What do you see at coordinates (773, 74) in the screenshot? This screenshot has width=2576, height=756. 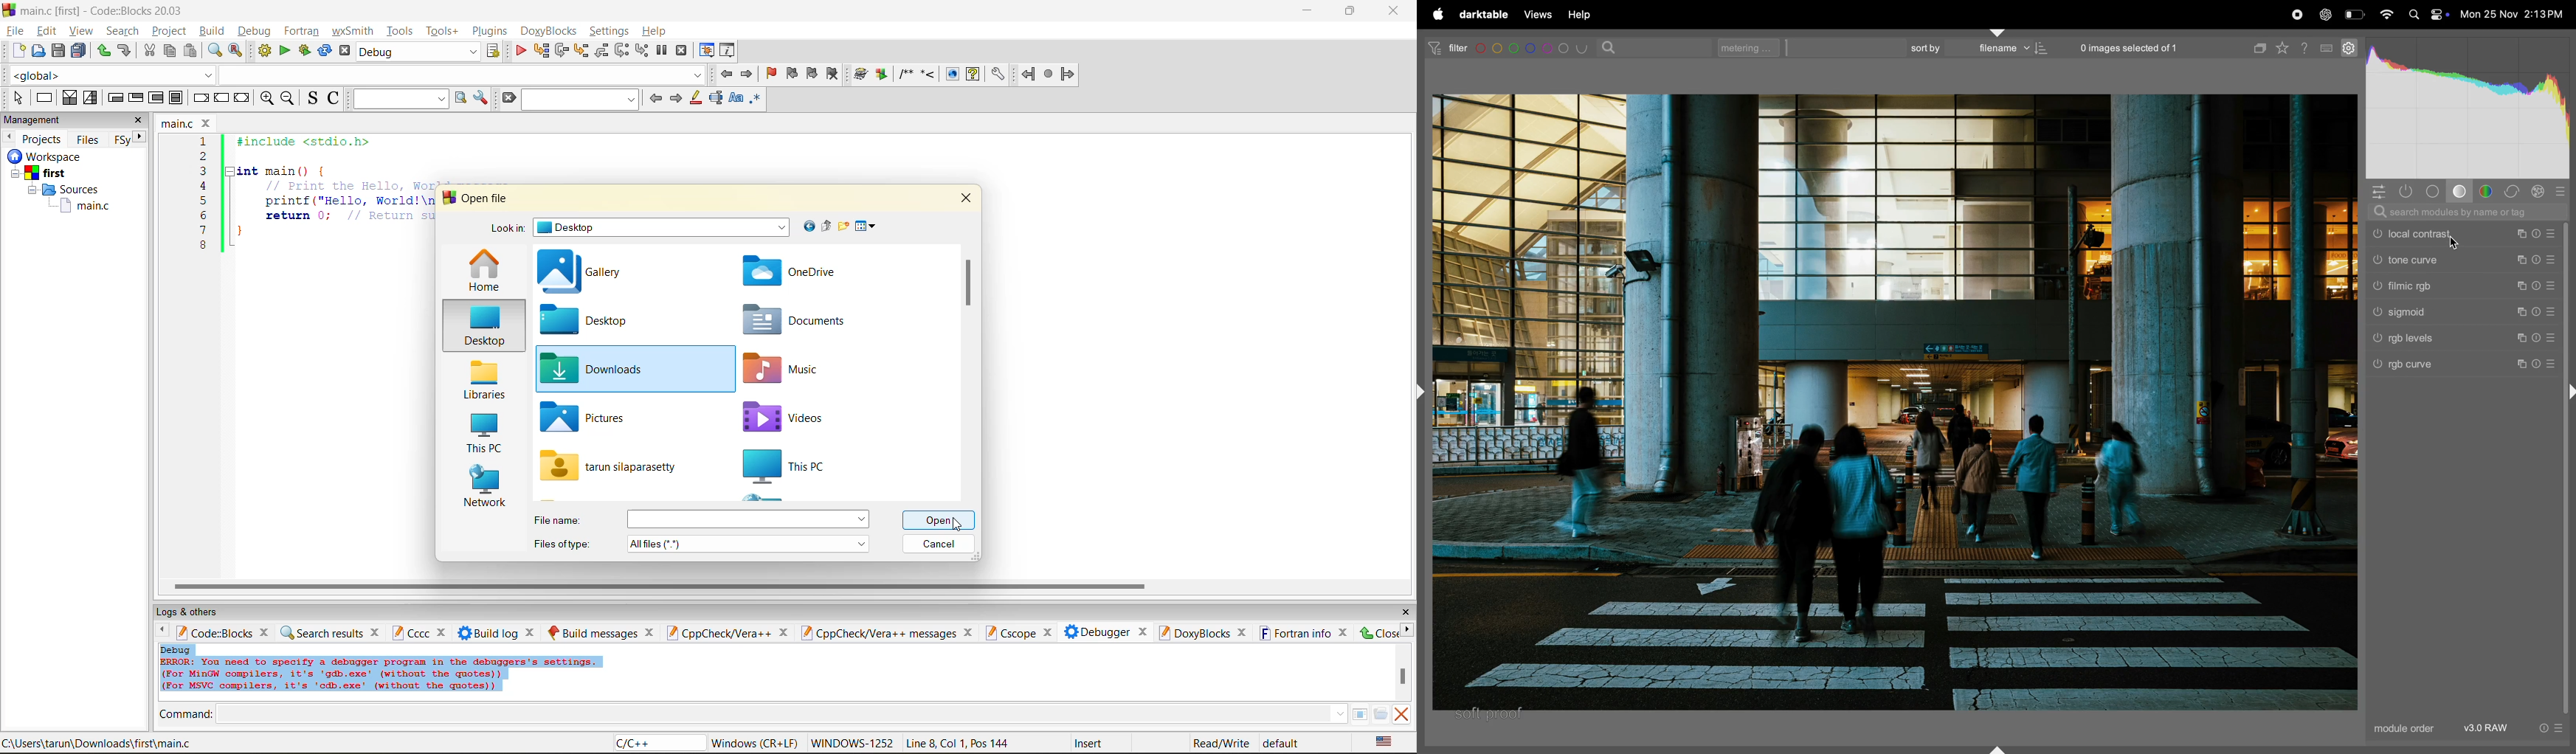 I see `toggle bookmark` at bounding box center [773, 74].